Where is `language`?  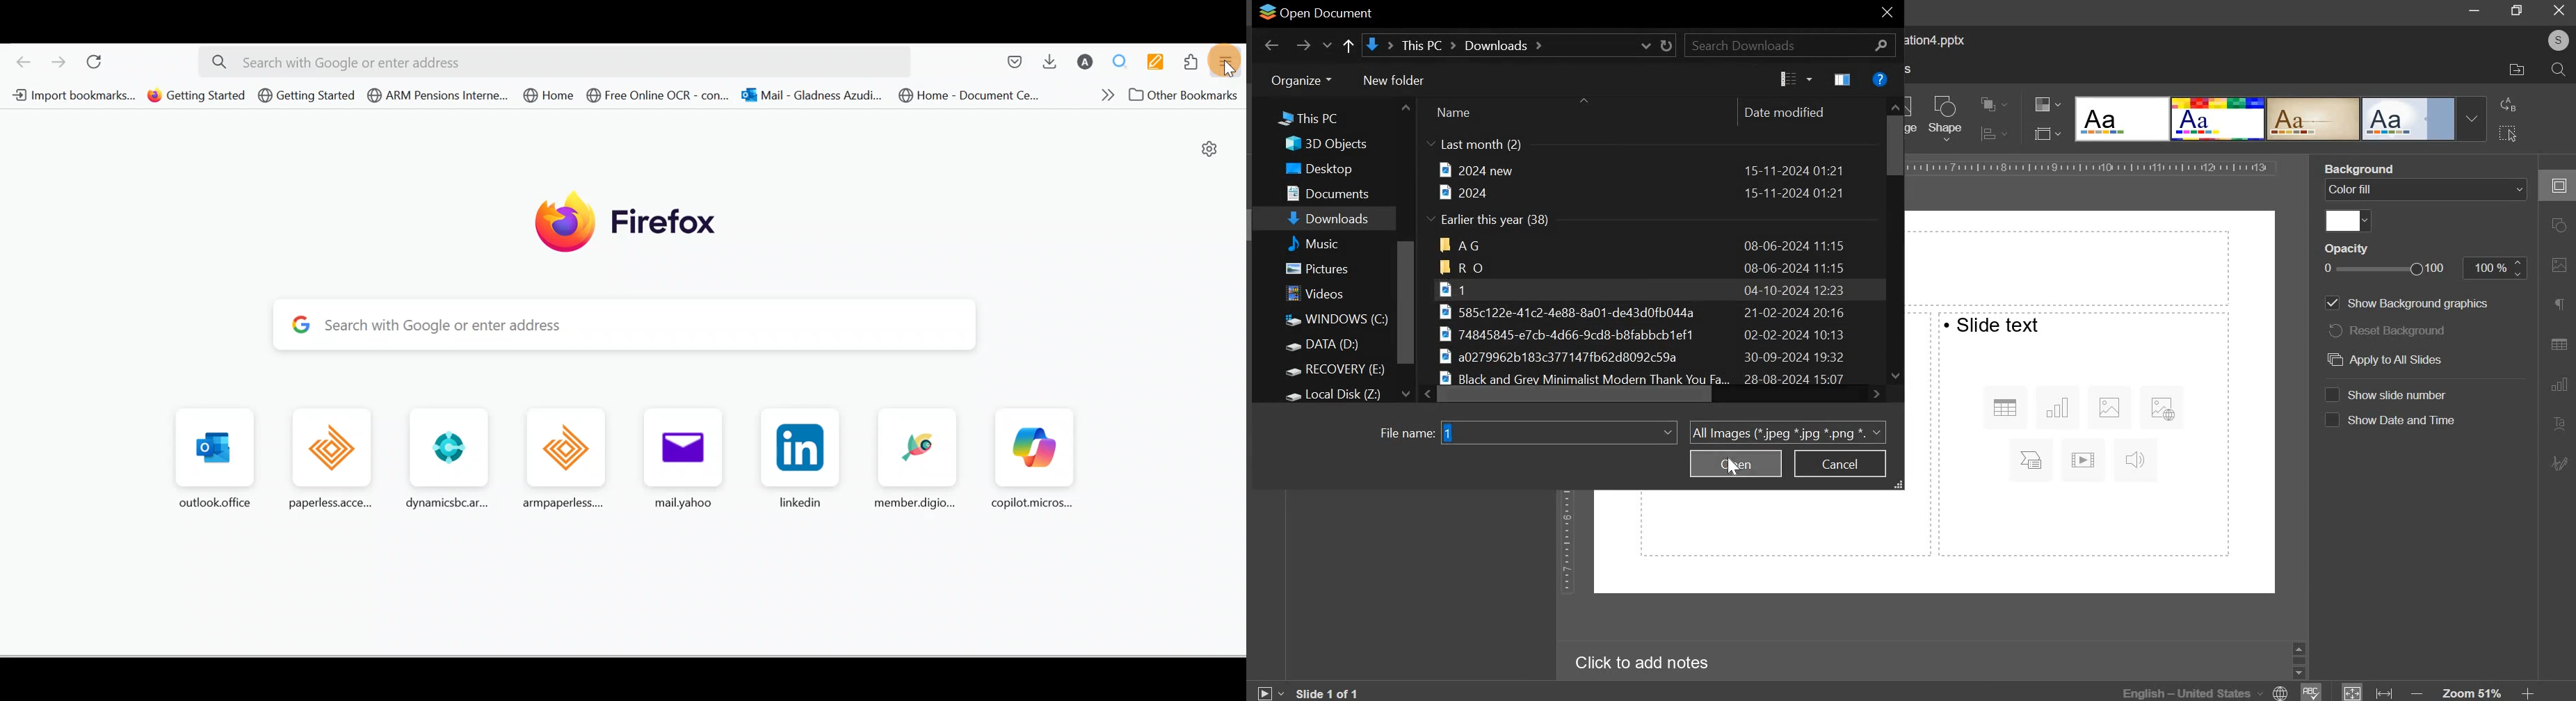
language is located at coordinates (2207, 691).